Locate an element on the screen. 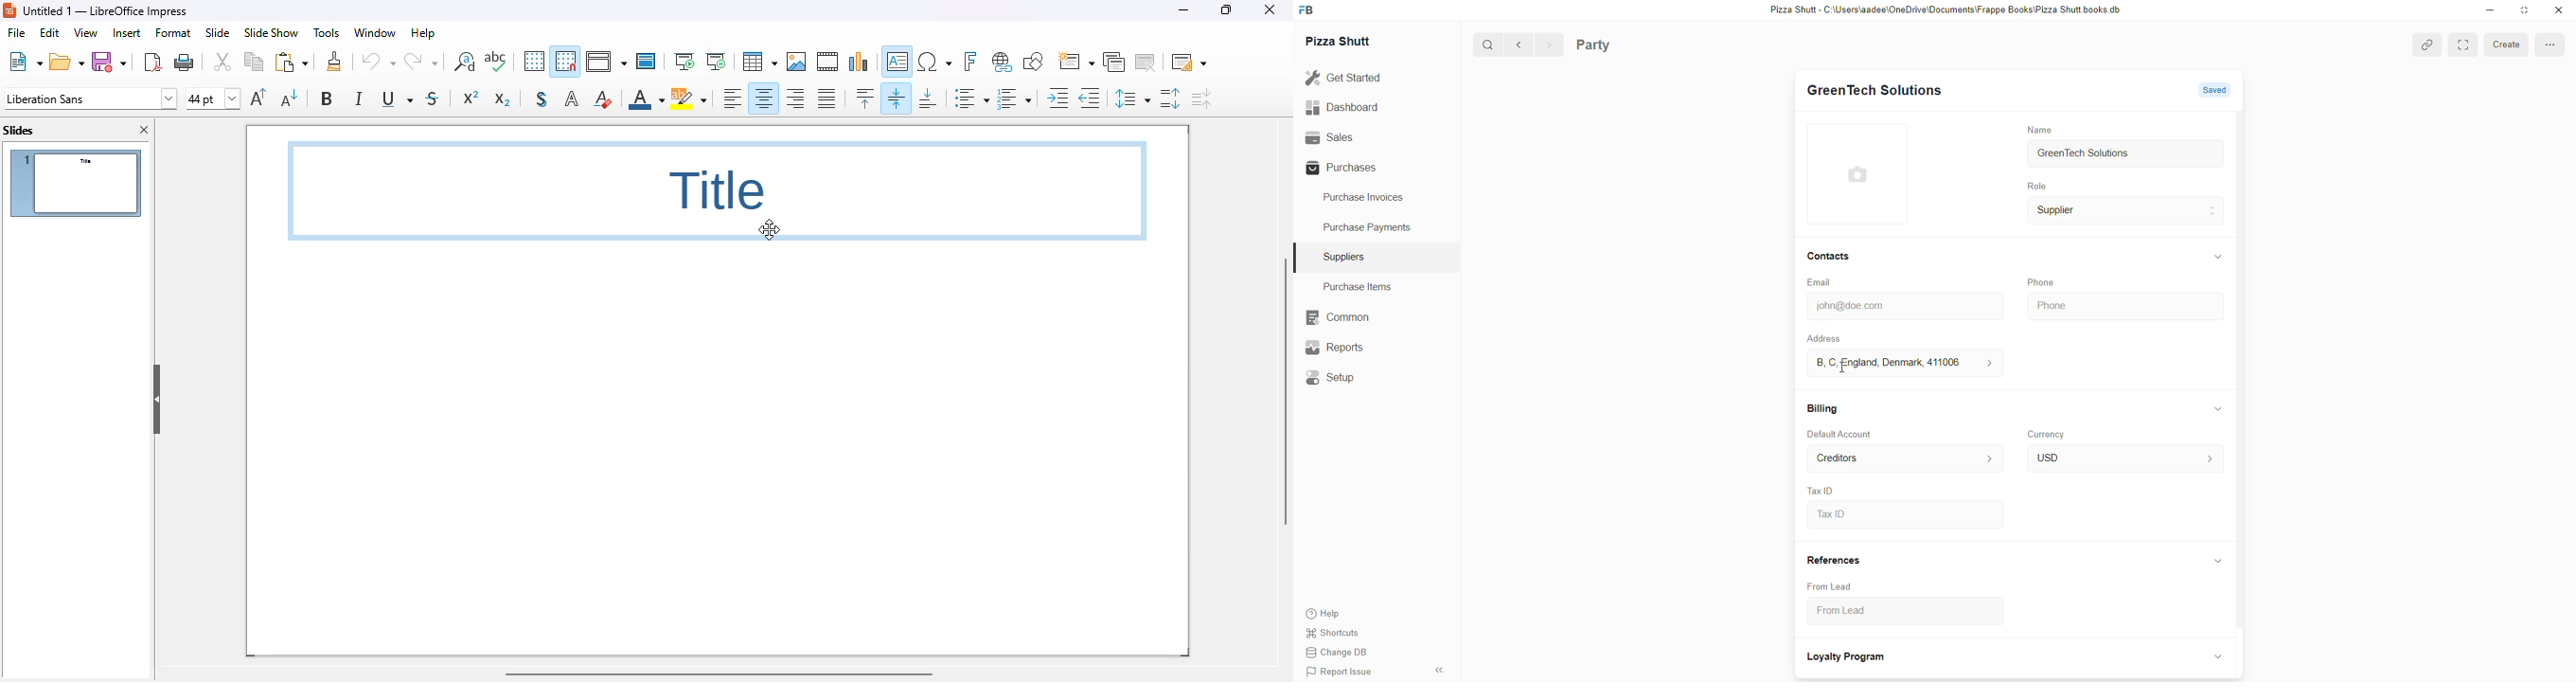 The width and height of the screenshot is (2576, 700). hide is located at coordinates (2217, 562).